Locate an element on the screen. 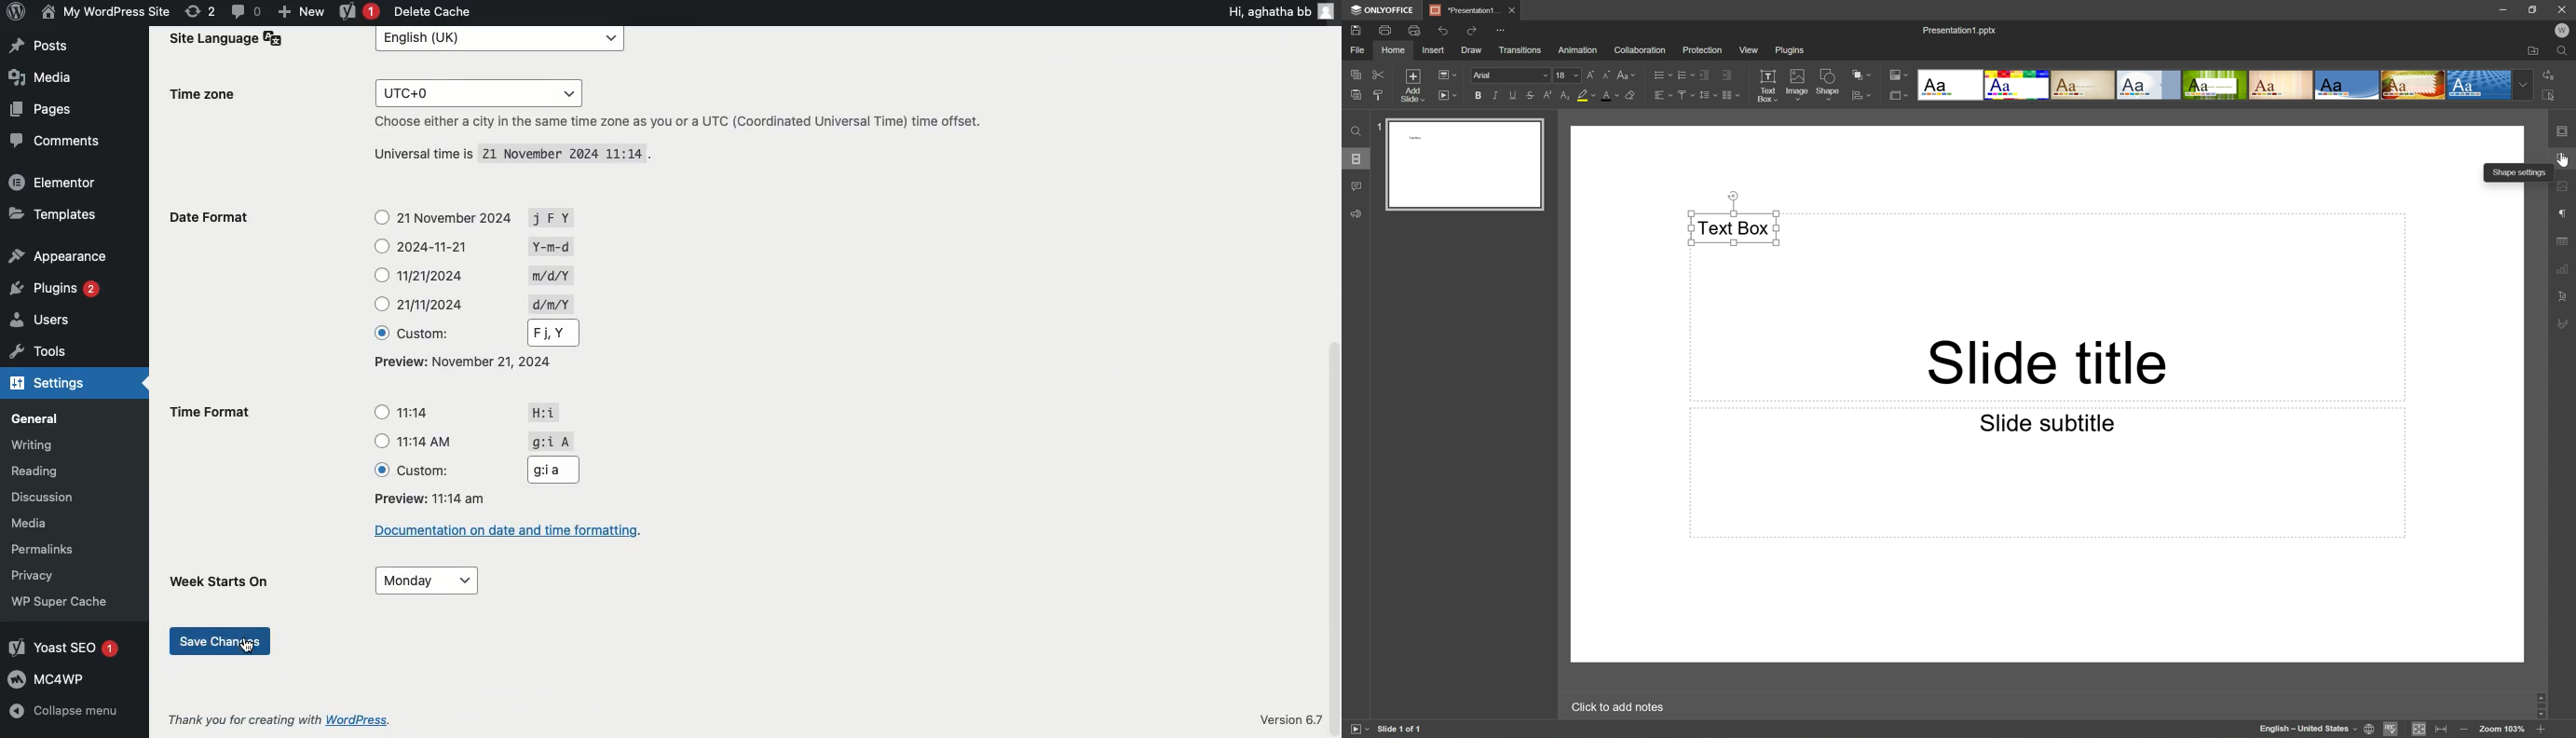 This screenshot has width=2576, height=756. Quick print is located at coordinates (1412, 31).